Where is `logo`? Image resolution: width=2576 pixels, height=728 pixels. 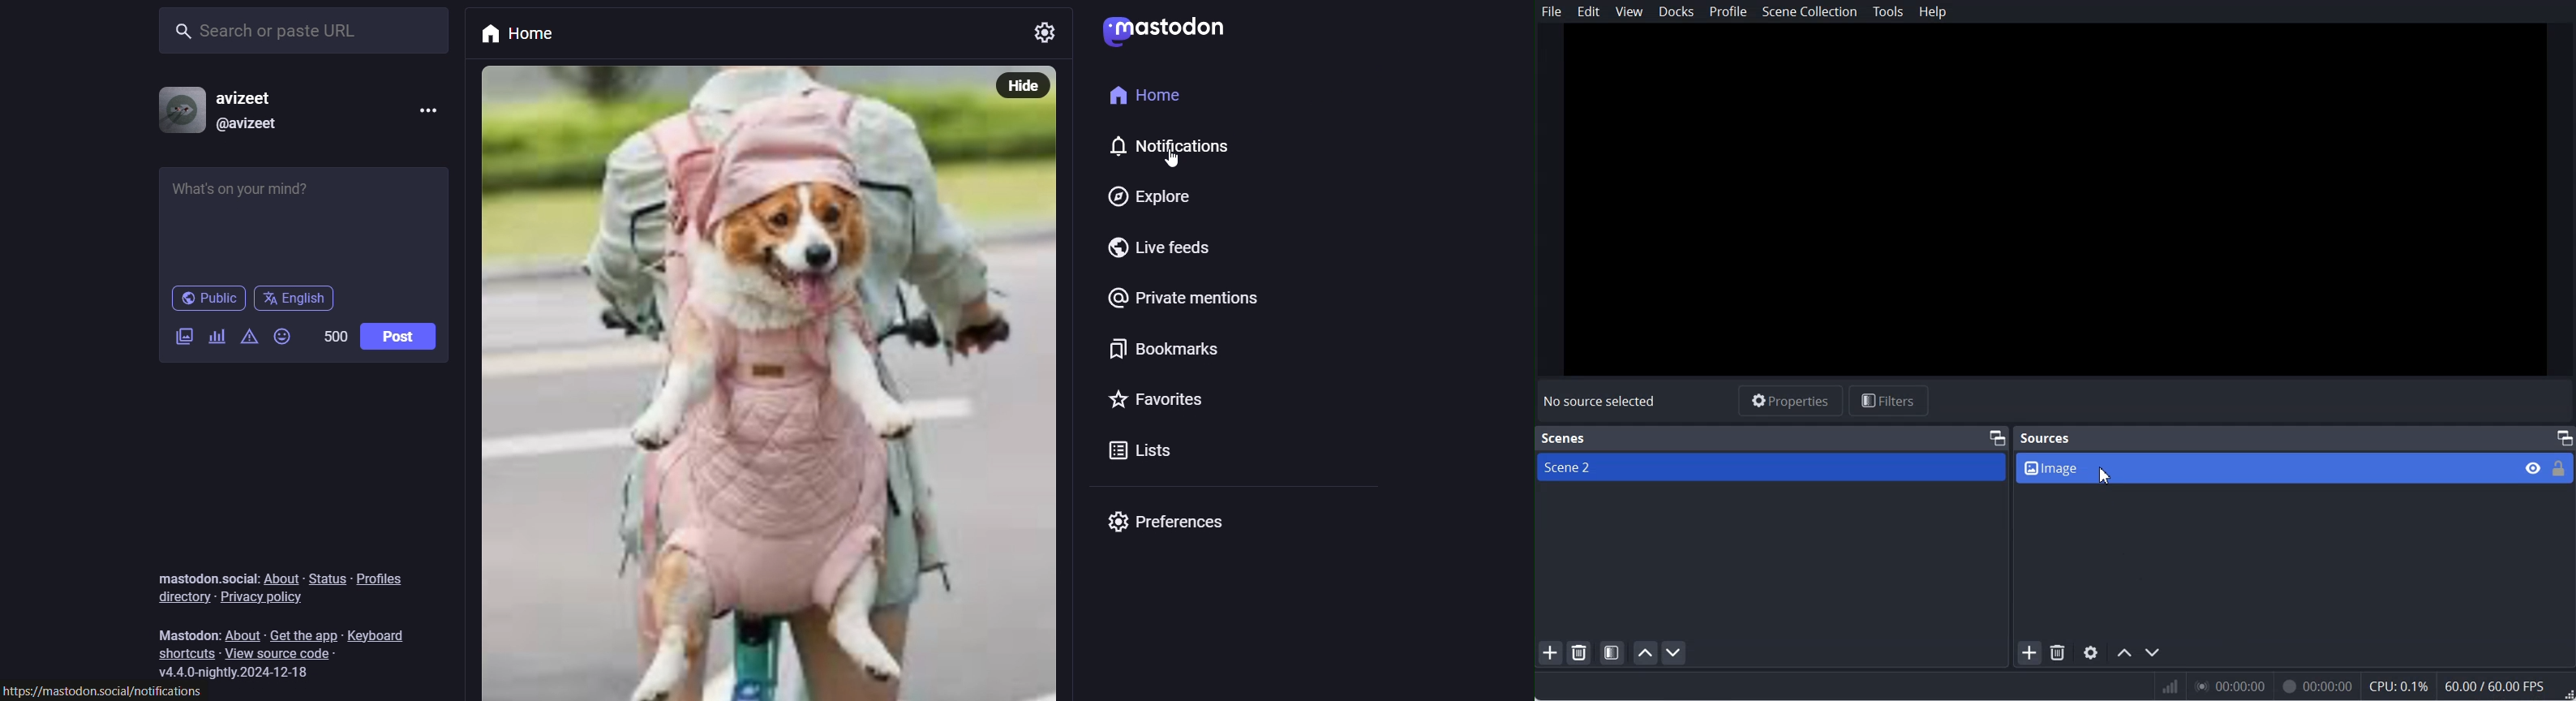
logo is located at coordinates (1161, 31).